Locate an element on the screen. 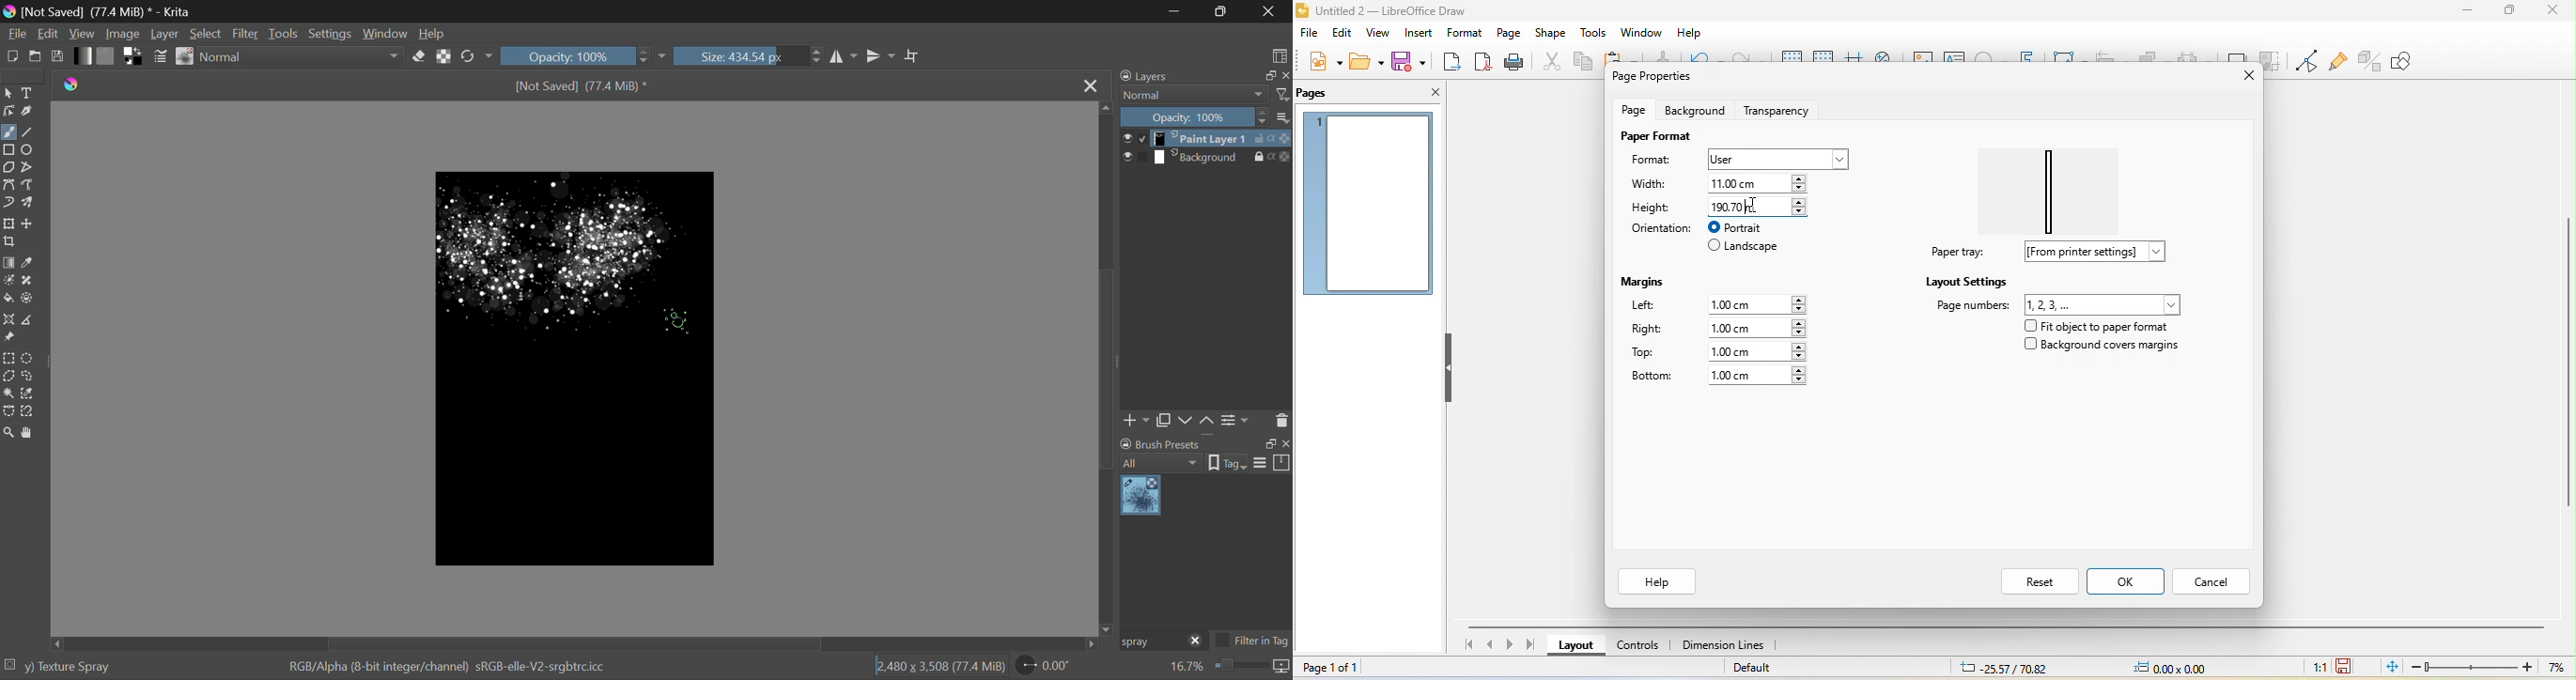  Open is located at coordinates (36, 56).